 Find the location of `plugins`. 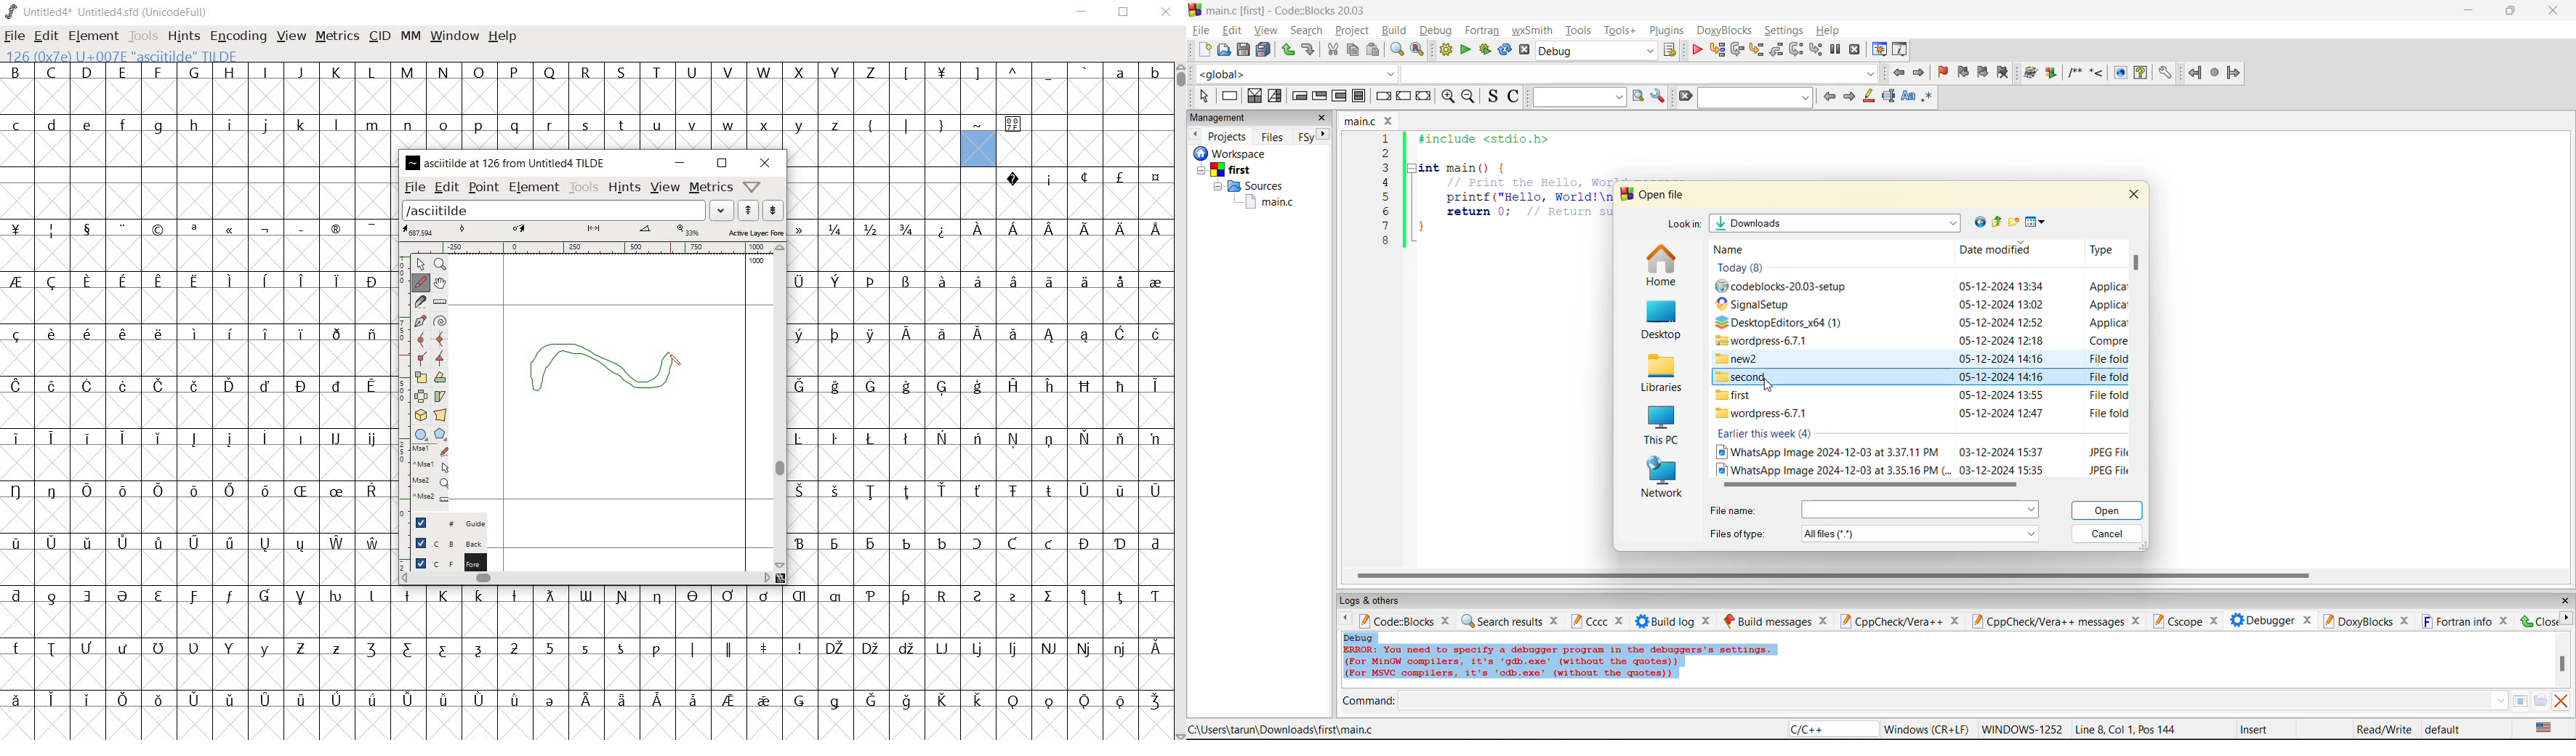

plugins is located at coordinates (1668, 30).